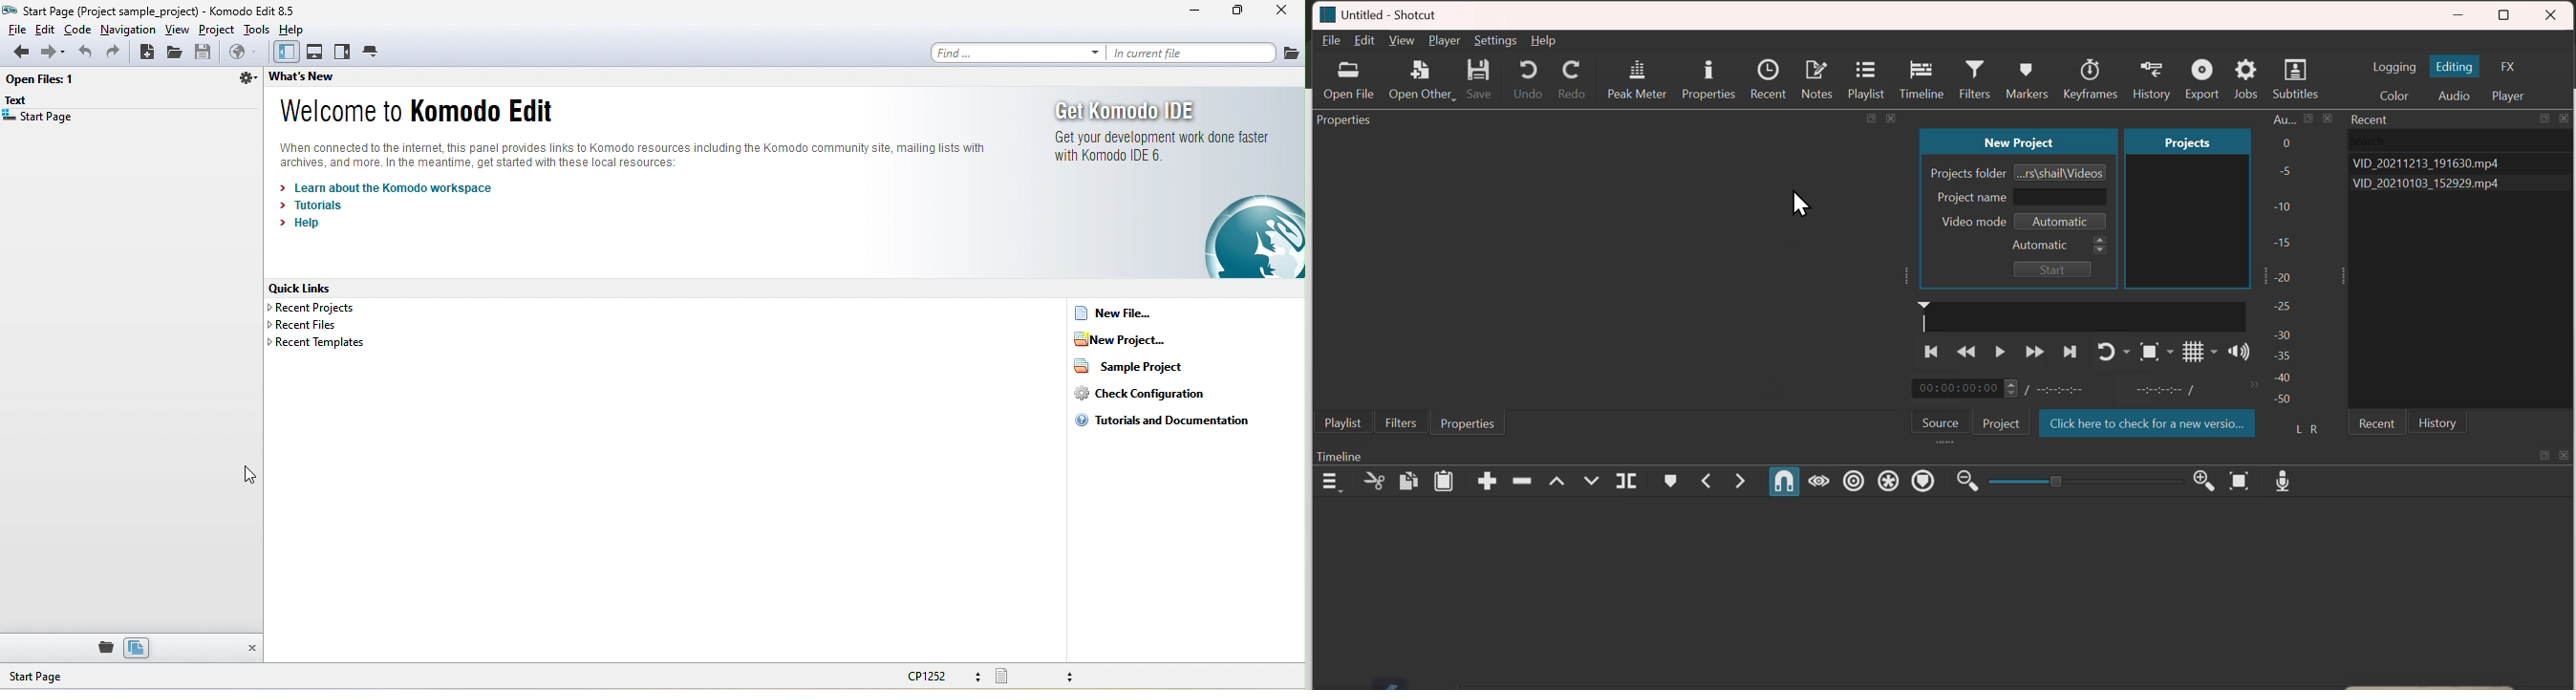 The image size is (2576, 700). What do you see at coordinates (45, 81) in the screenshot?
I see `open file 1` at bounding box center [45, 81].